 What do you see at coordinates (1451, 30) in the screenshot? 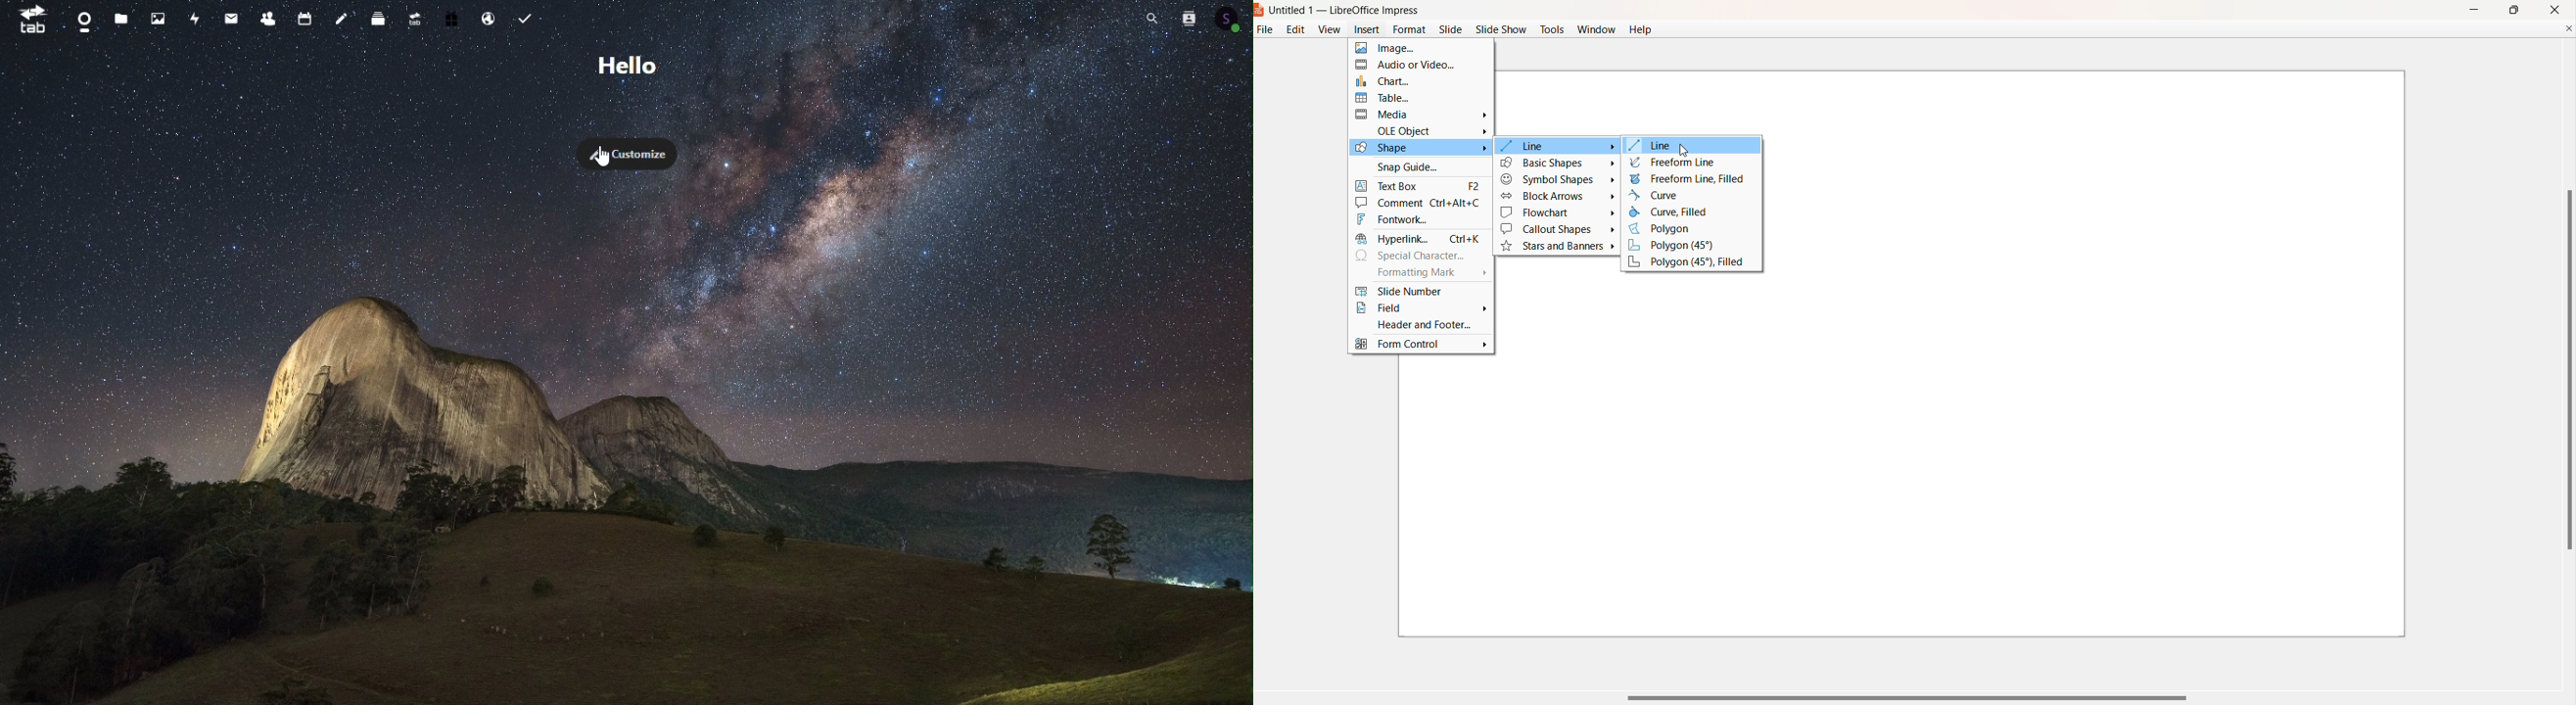
I see `Slide` at bounding box center [1451, 30].